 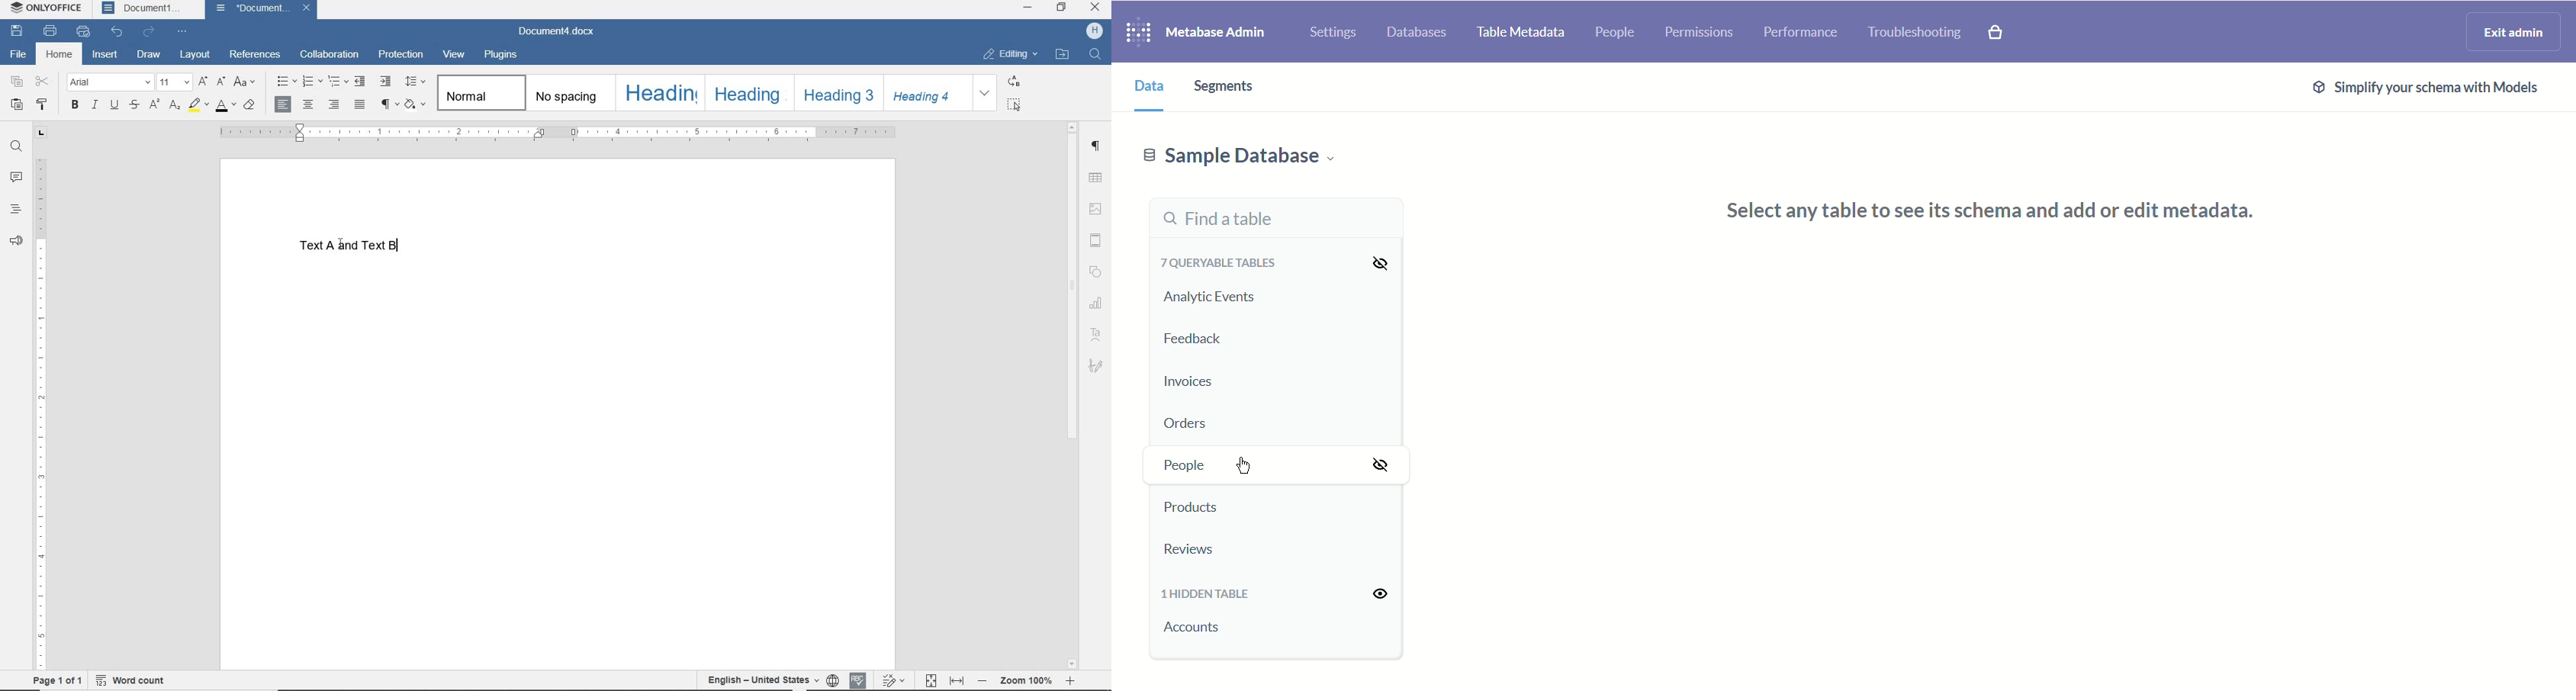 I want to click on SCROLLBAR, so click(x=1070, y=394).